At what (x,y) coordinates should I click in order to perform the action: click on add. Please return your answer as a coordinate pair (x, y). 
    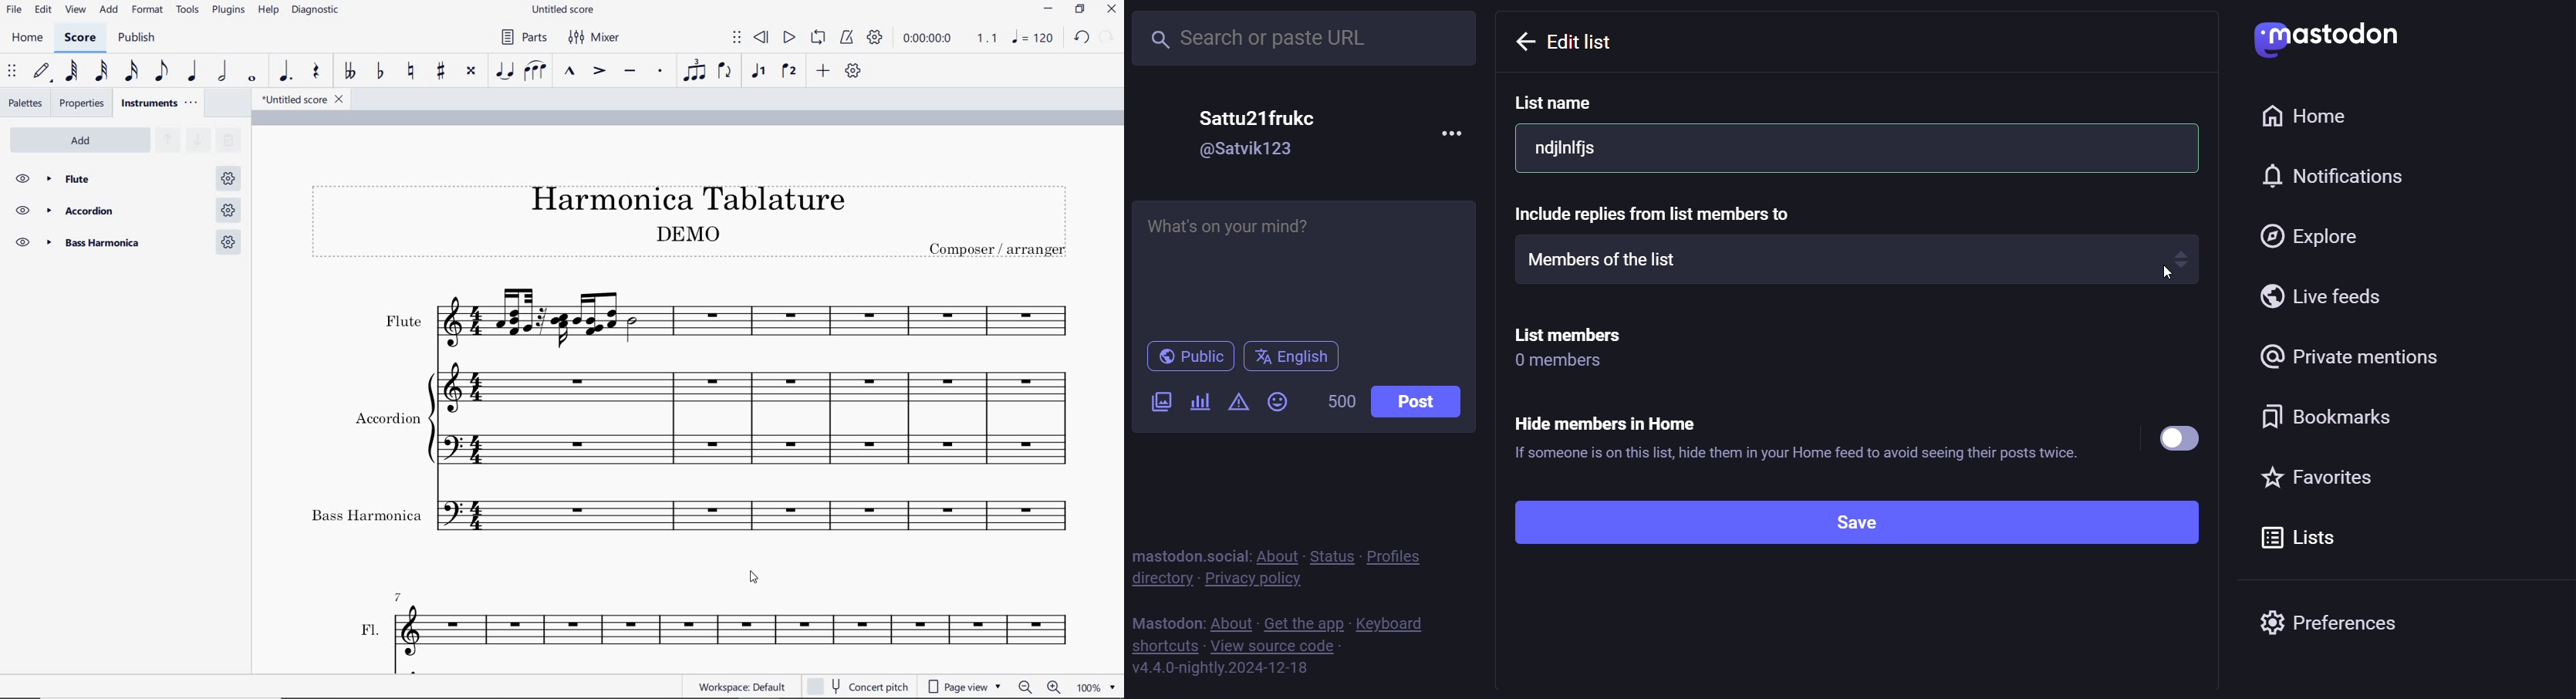
    Looking at the image, I should click on (822, 72).